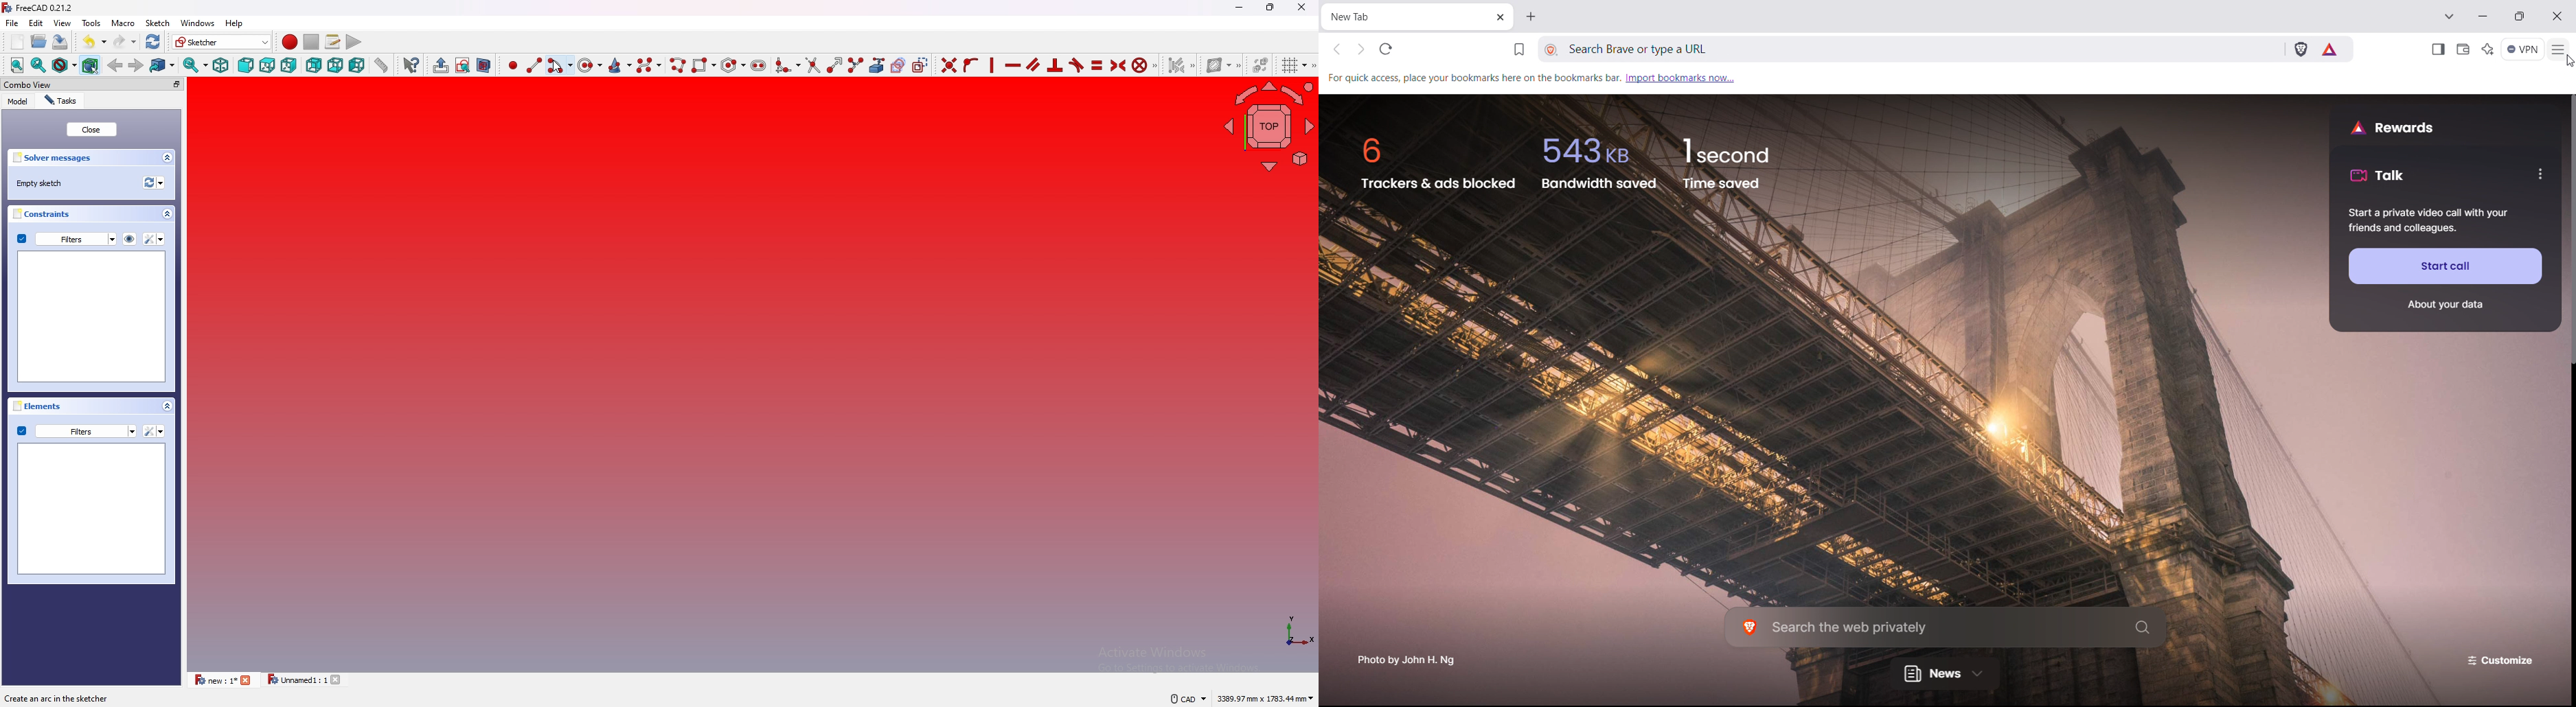 The width and height of the screenshot is (2576, 728). I want to click on fit selection, so click(38, 65).